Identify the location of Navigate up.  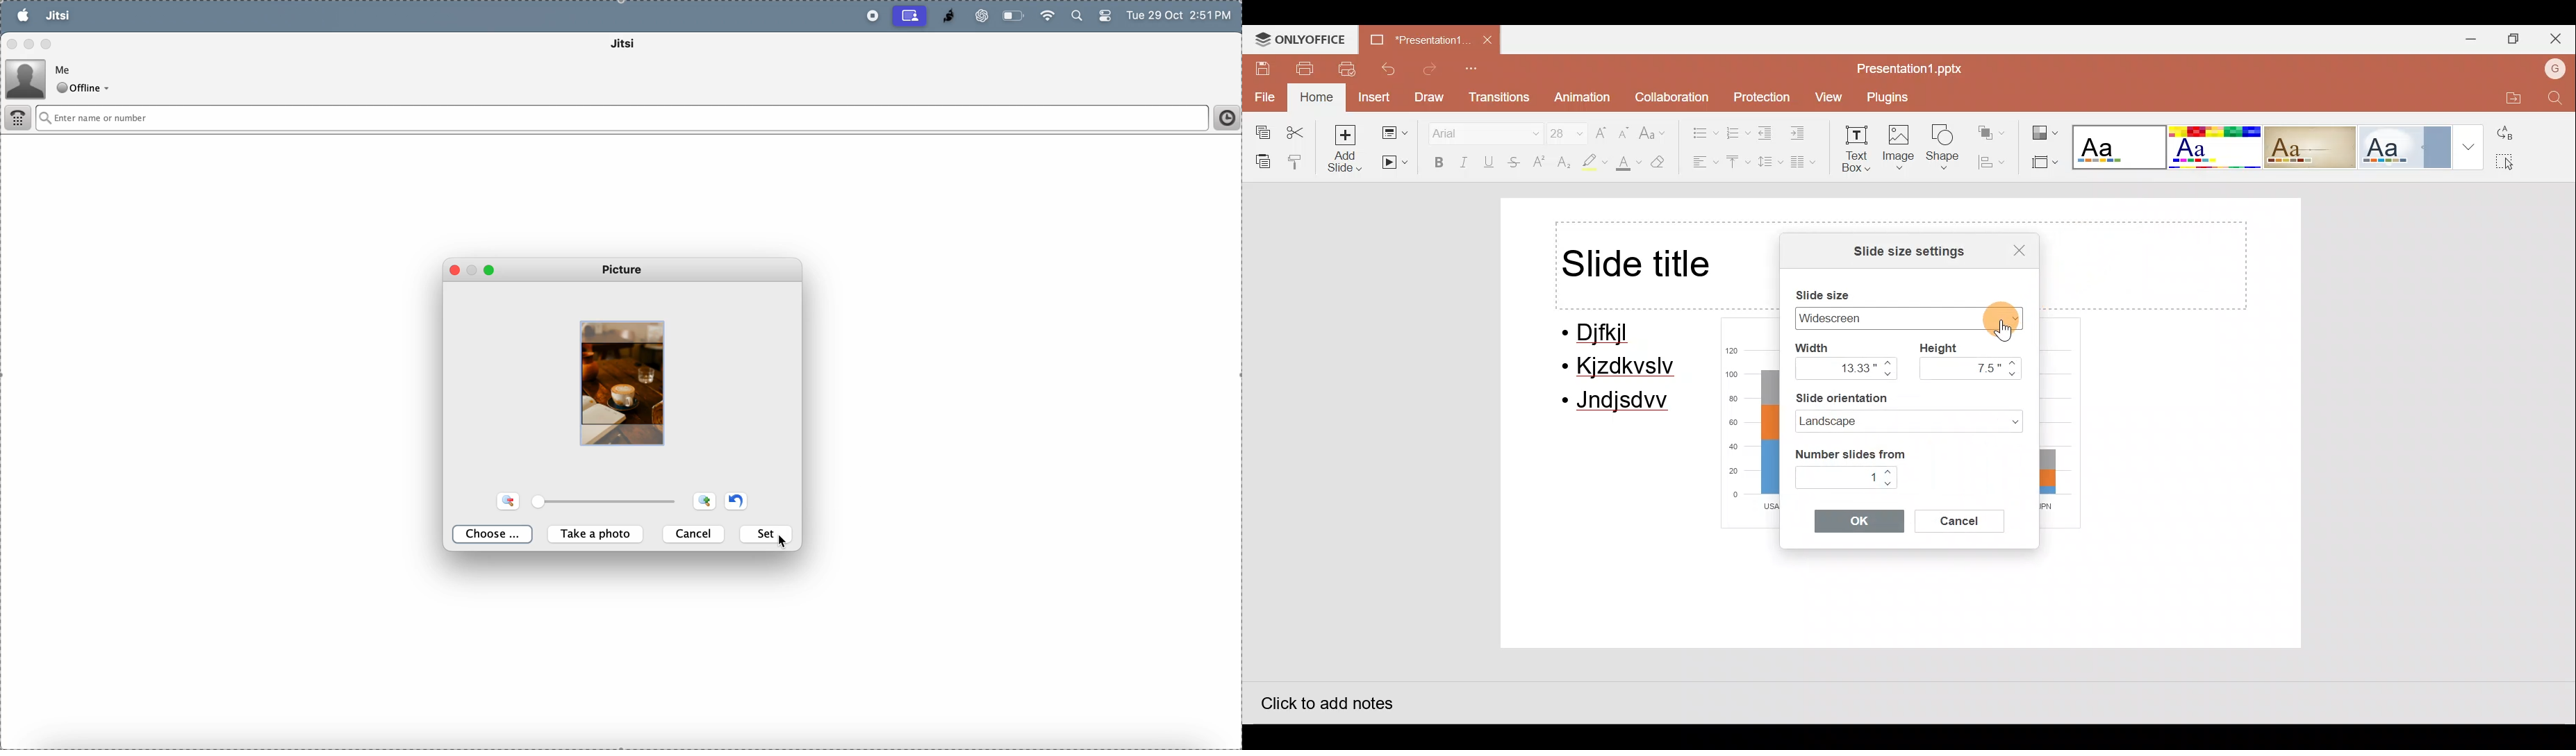
(1888, 362).